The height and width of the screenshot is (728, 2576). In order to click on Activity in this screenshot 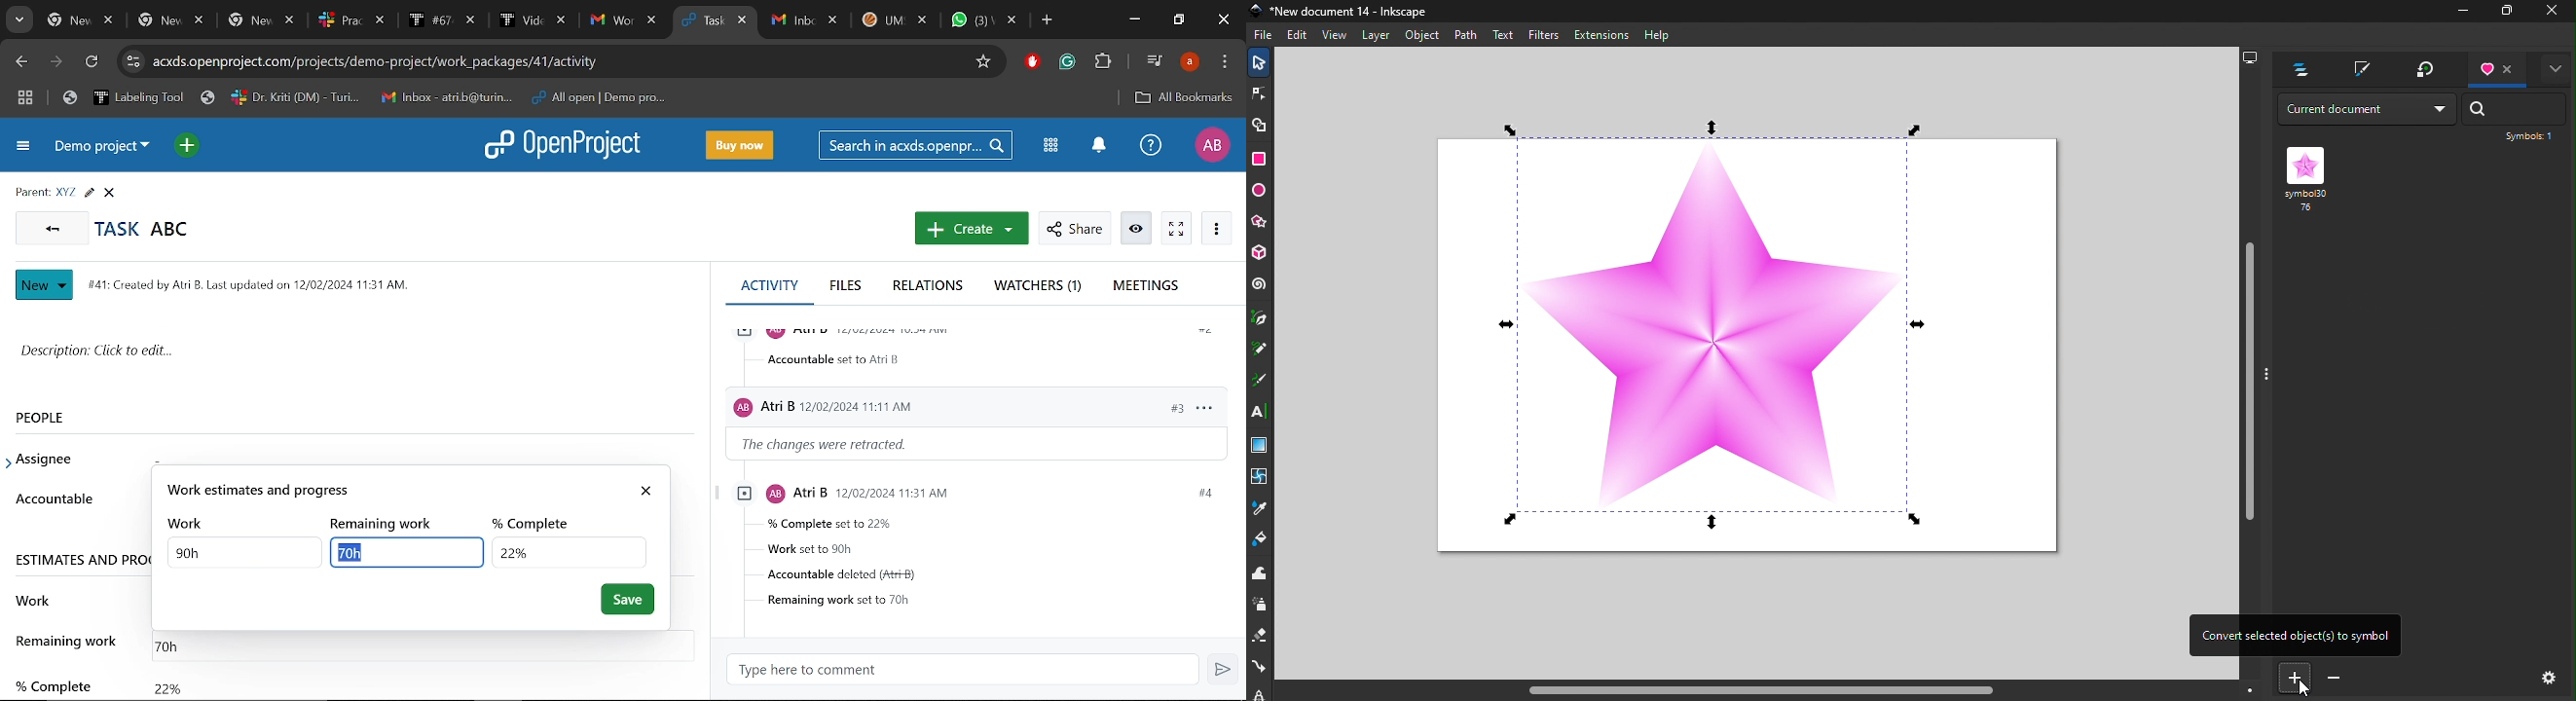, I will do `click(769, 284)`.